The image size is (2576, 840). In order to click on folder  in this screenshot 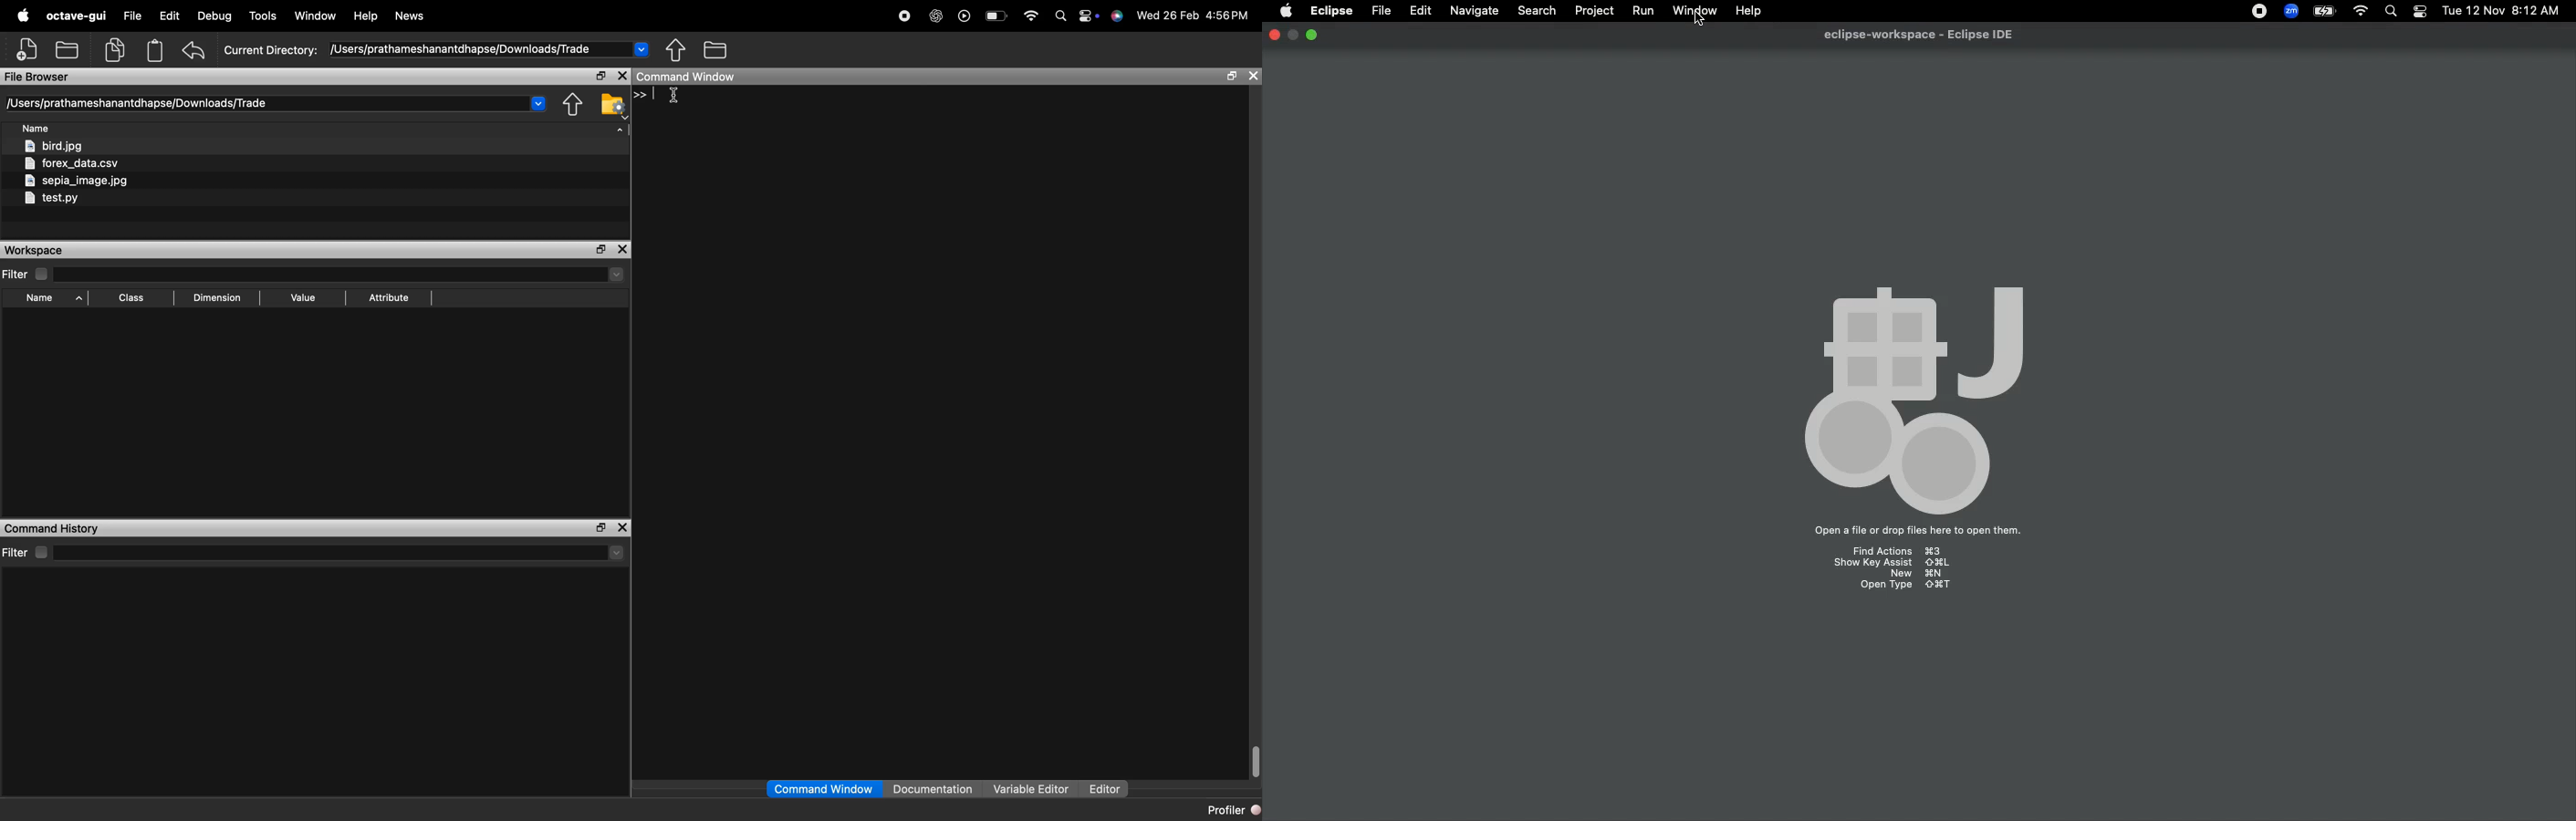, I will do `click(715, 50)`.